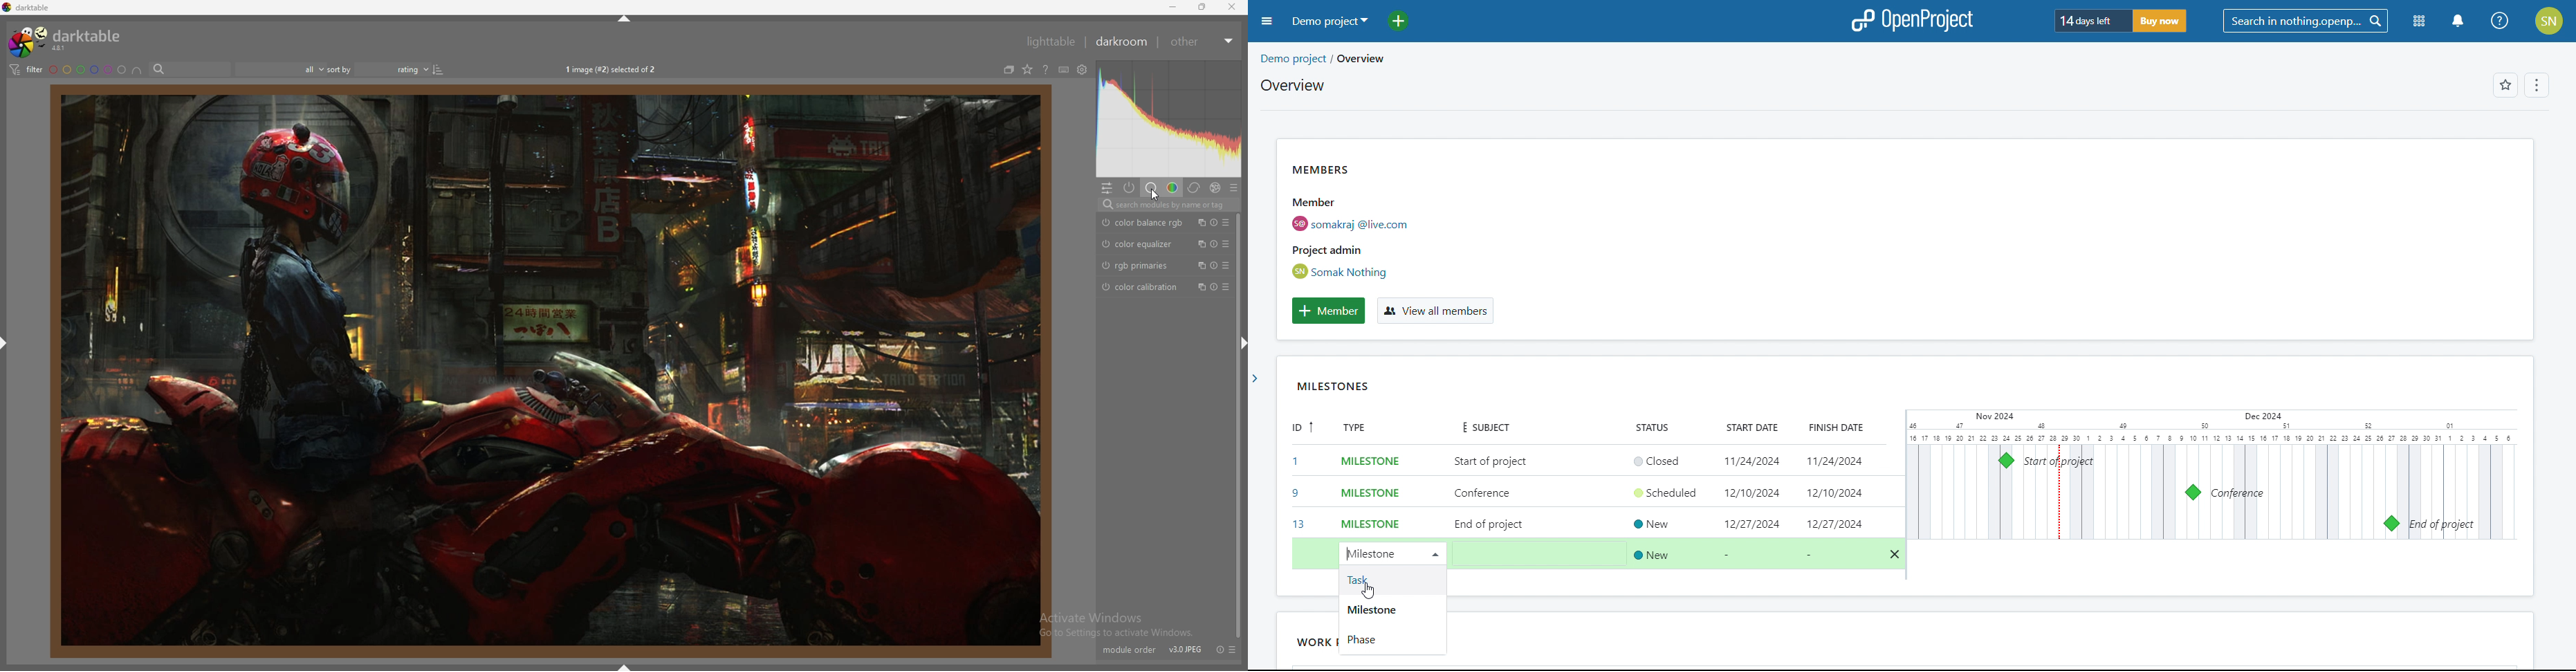 The height and width of the screenshot is (672, 2576). I want to click on presets, so click(1226, 265).